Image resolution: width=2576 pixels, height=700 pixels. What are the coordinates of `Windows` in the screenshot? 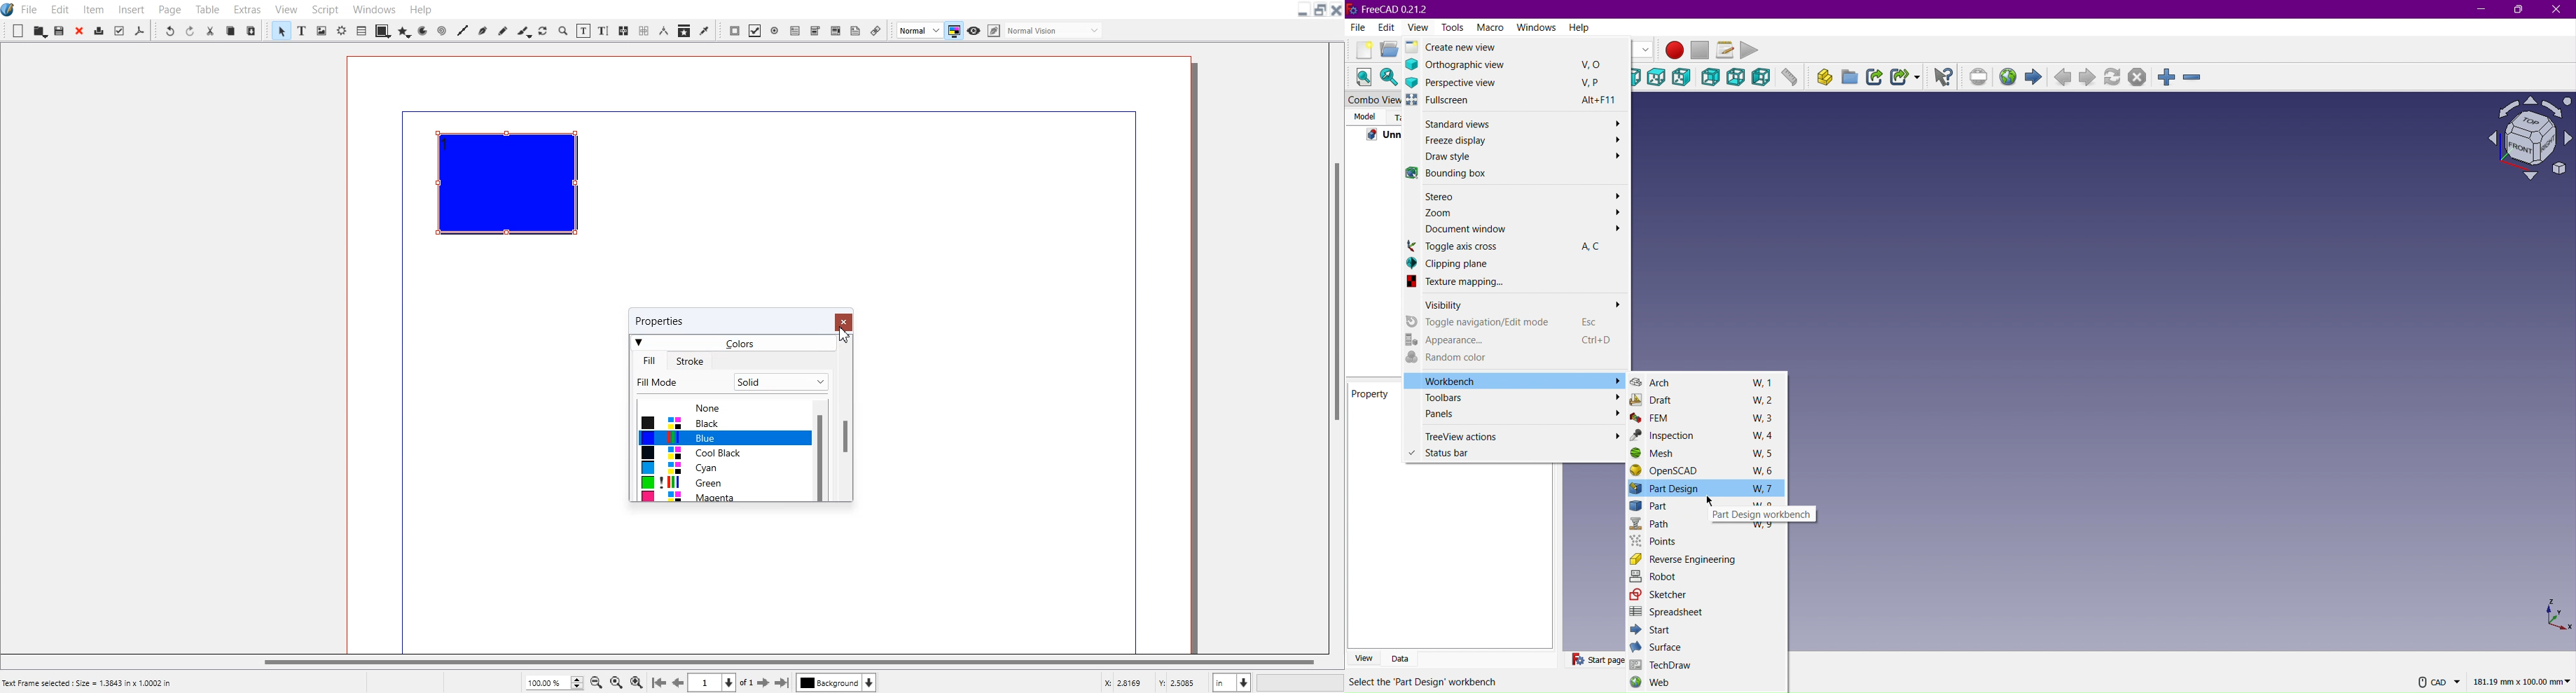 It's located at (1539, 27).